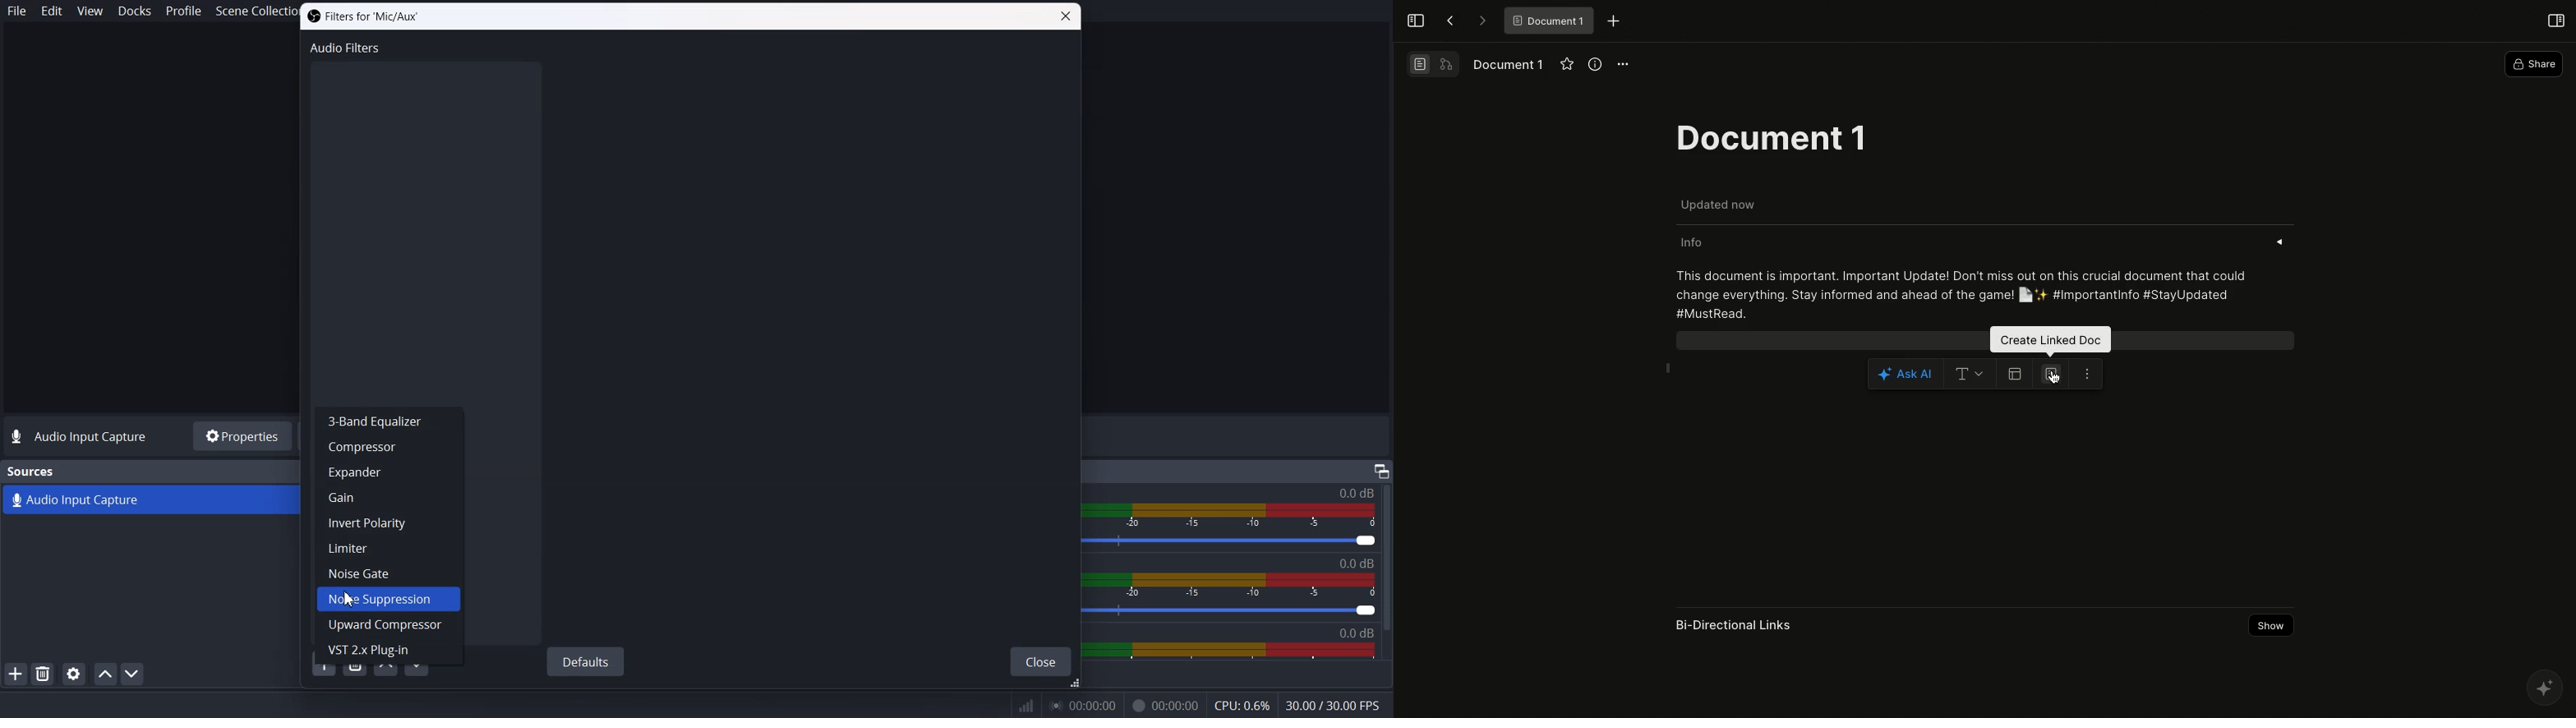 The image size is (2576, 728). Describe the element at coordinates (1355, 493) in the screenshot. I see `Audio Input capture` at that location.